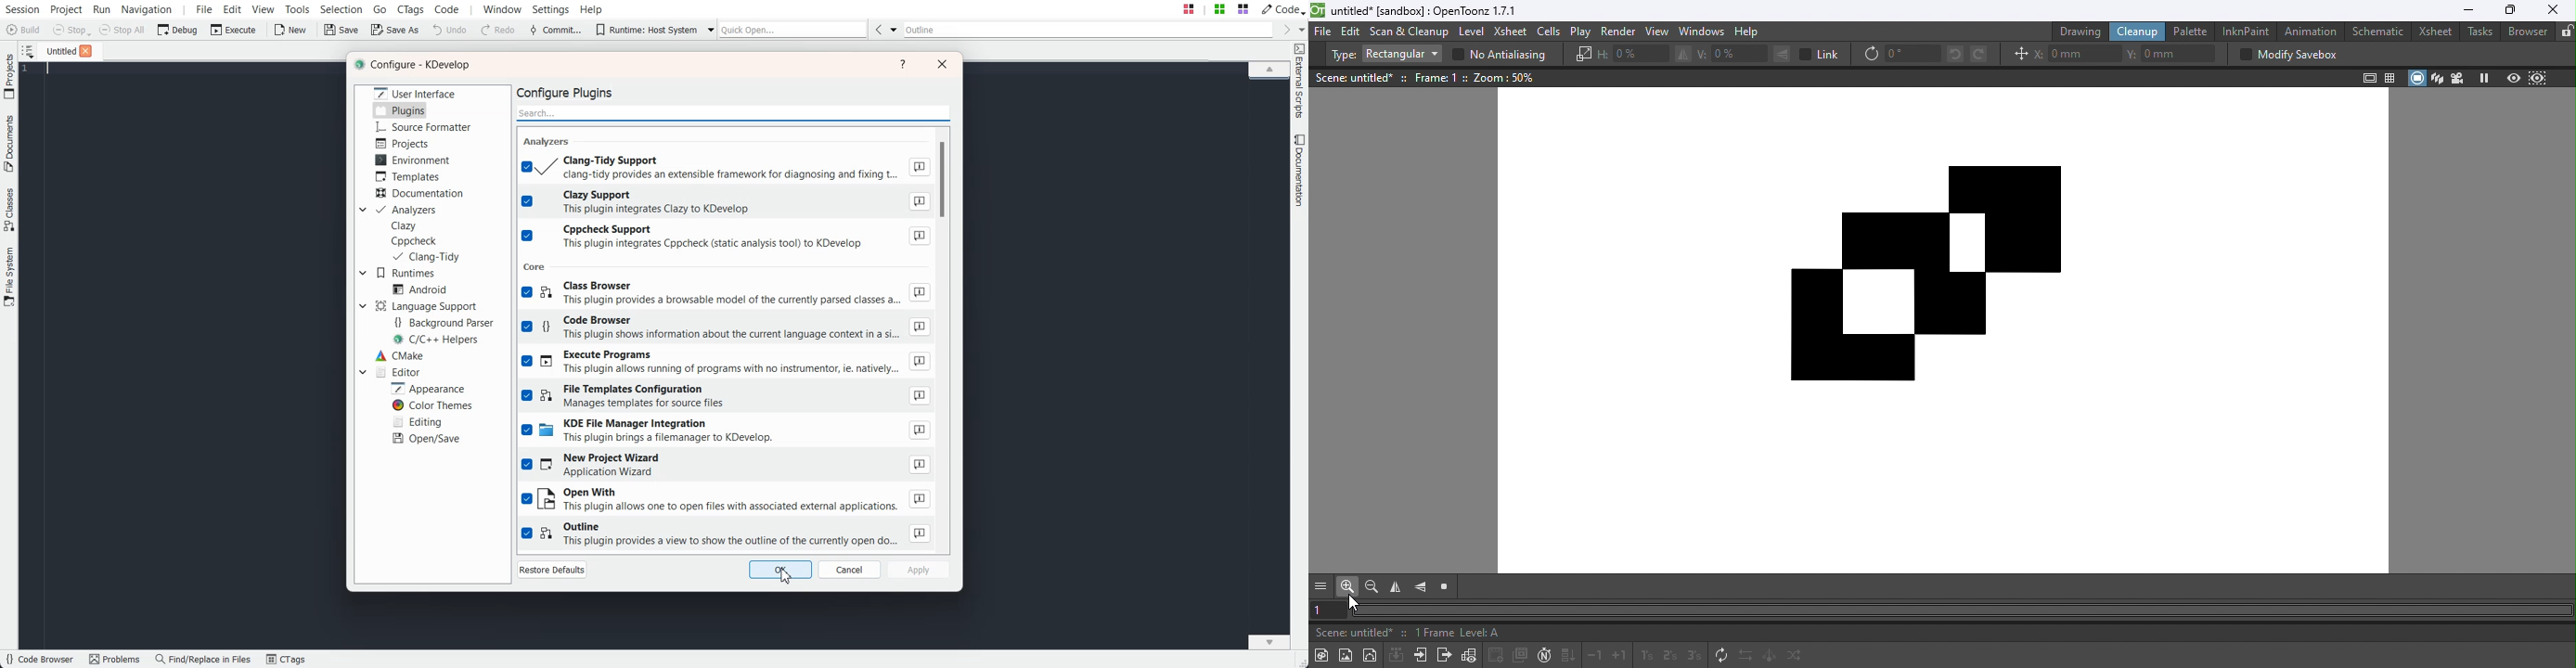 Image resolution: width=2576 pixels, height=672 pixels. Describe the element at coordinates (1596, 657) in the screenshot. I see `Decrease step` at that location.